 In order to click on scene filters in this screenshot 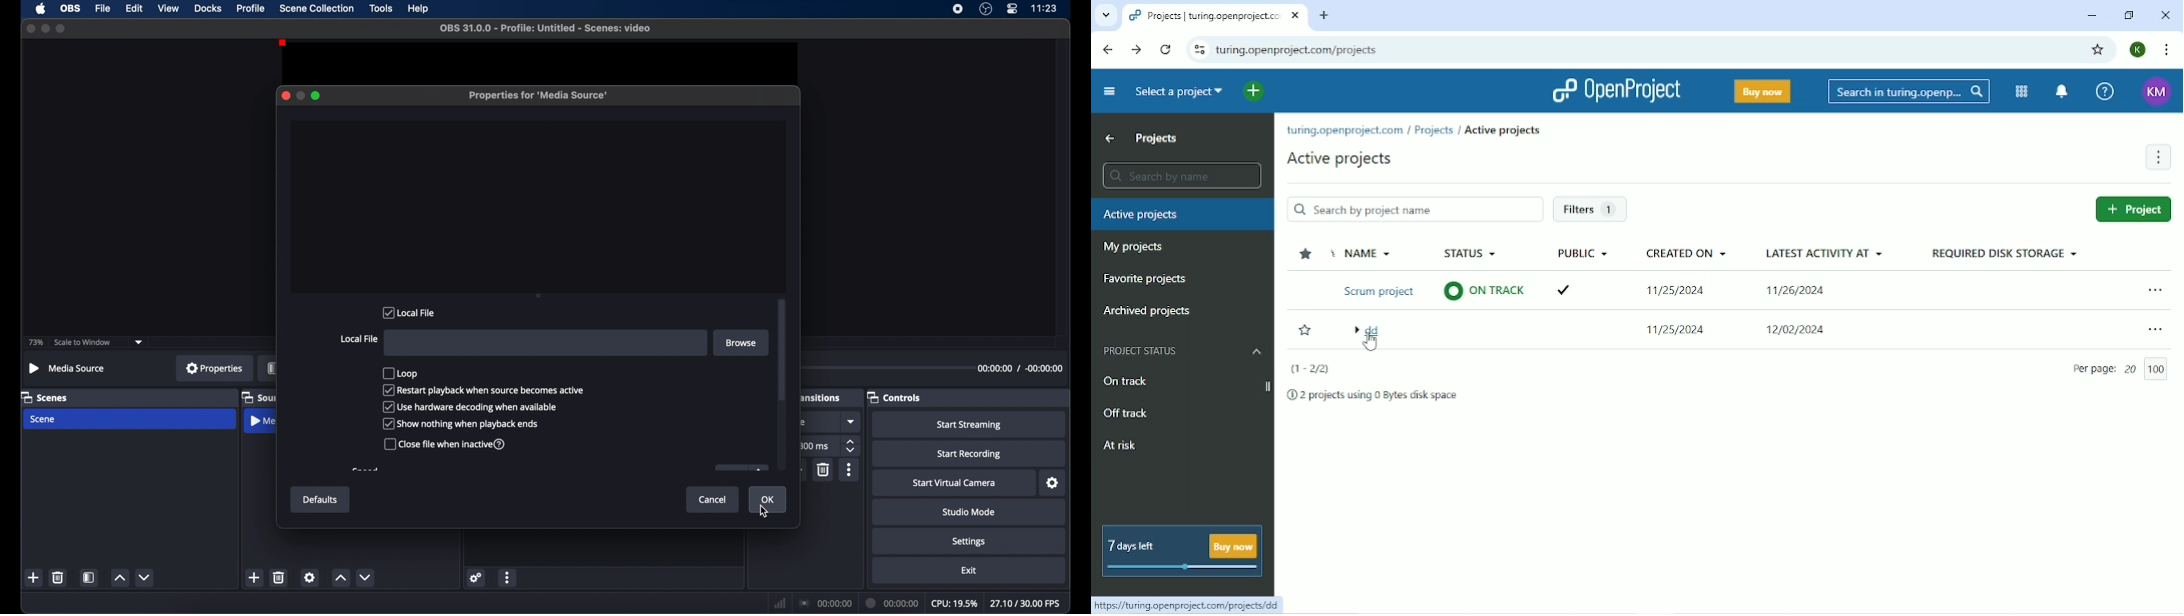, I will do `click(90, 578)`.